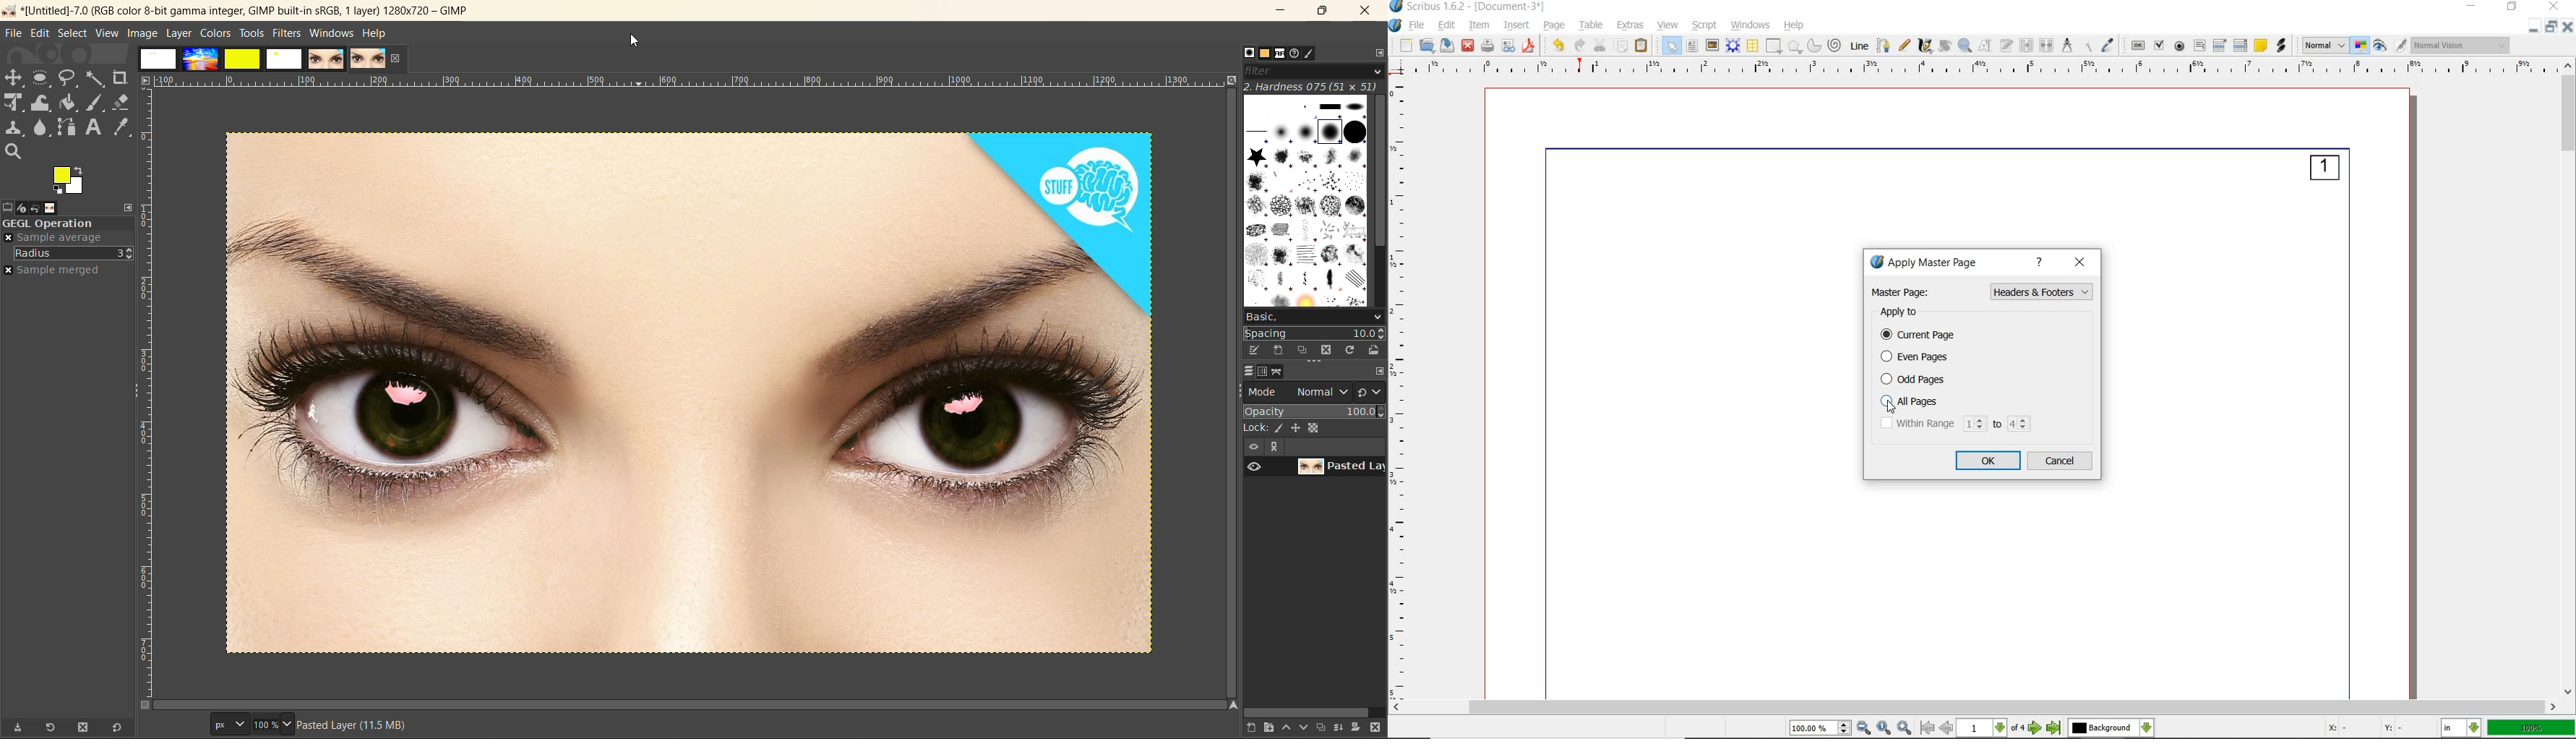 This screenshot has width=2576, height=756. I want to click on position, so click(1297, 428).